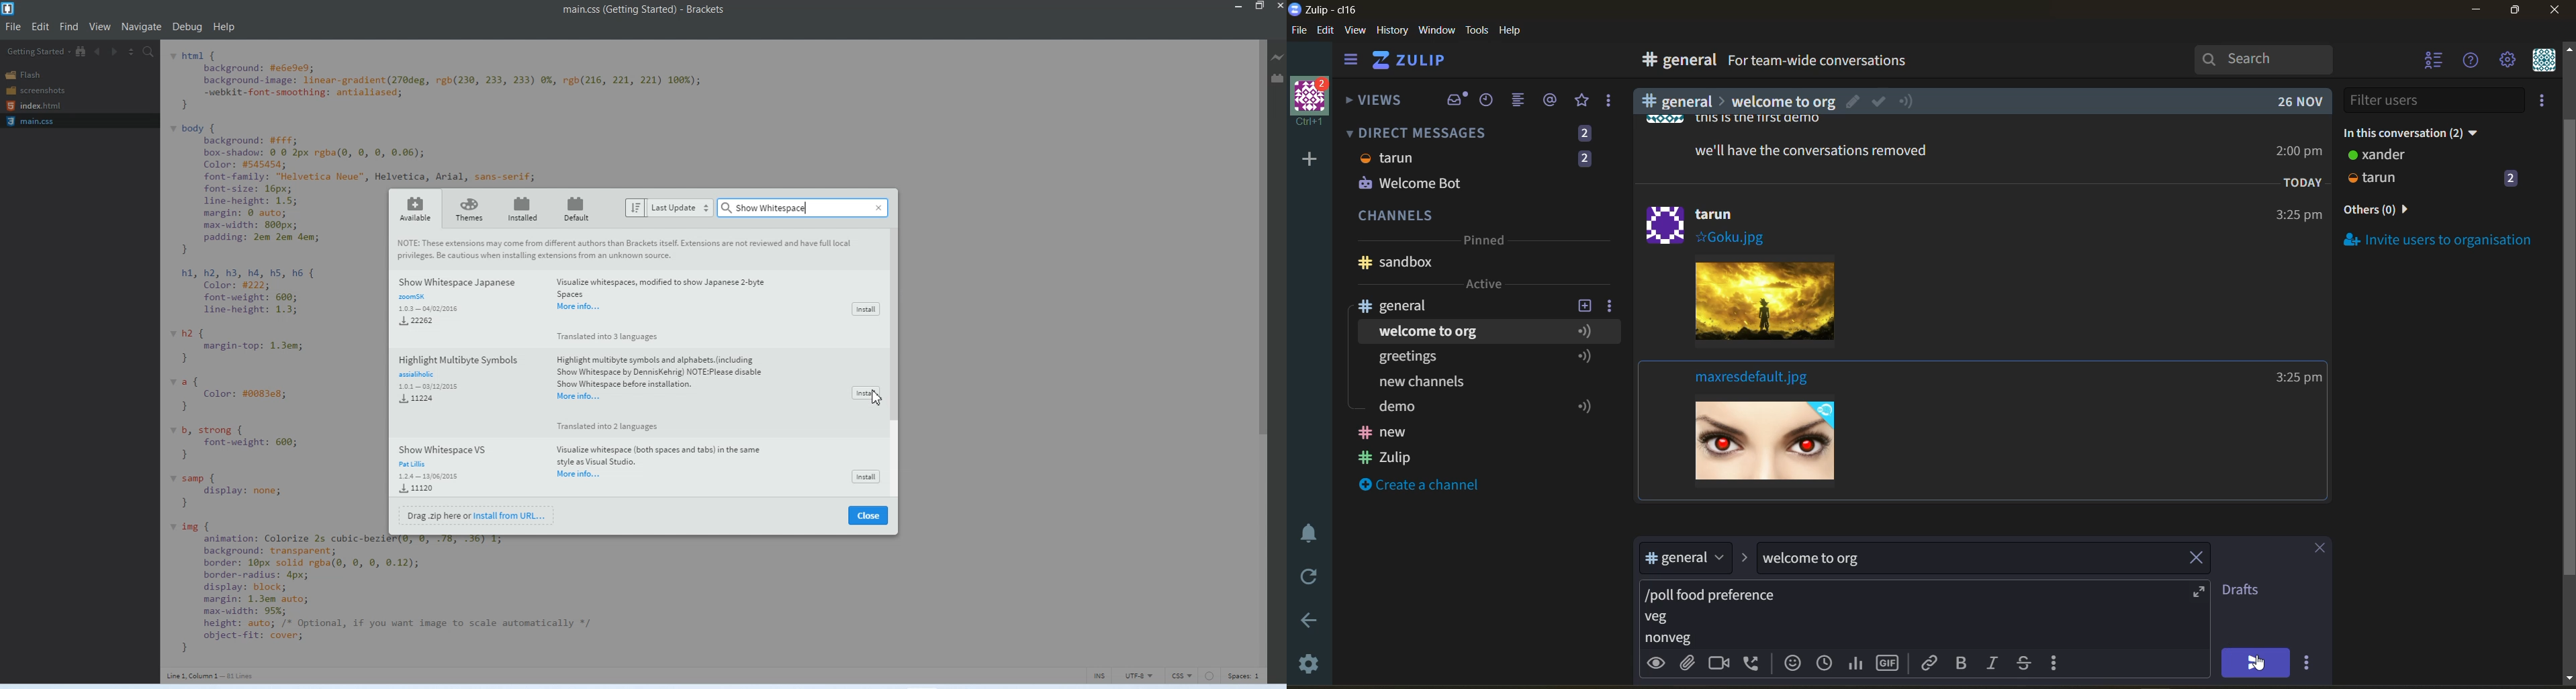 This screenshot has height=700, width=2576. I want to click on app name and organisation name, so click(1323, 10).